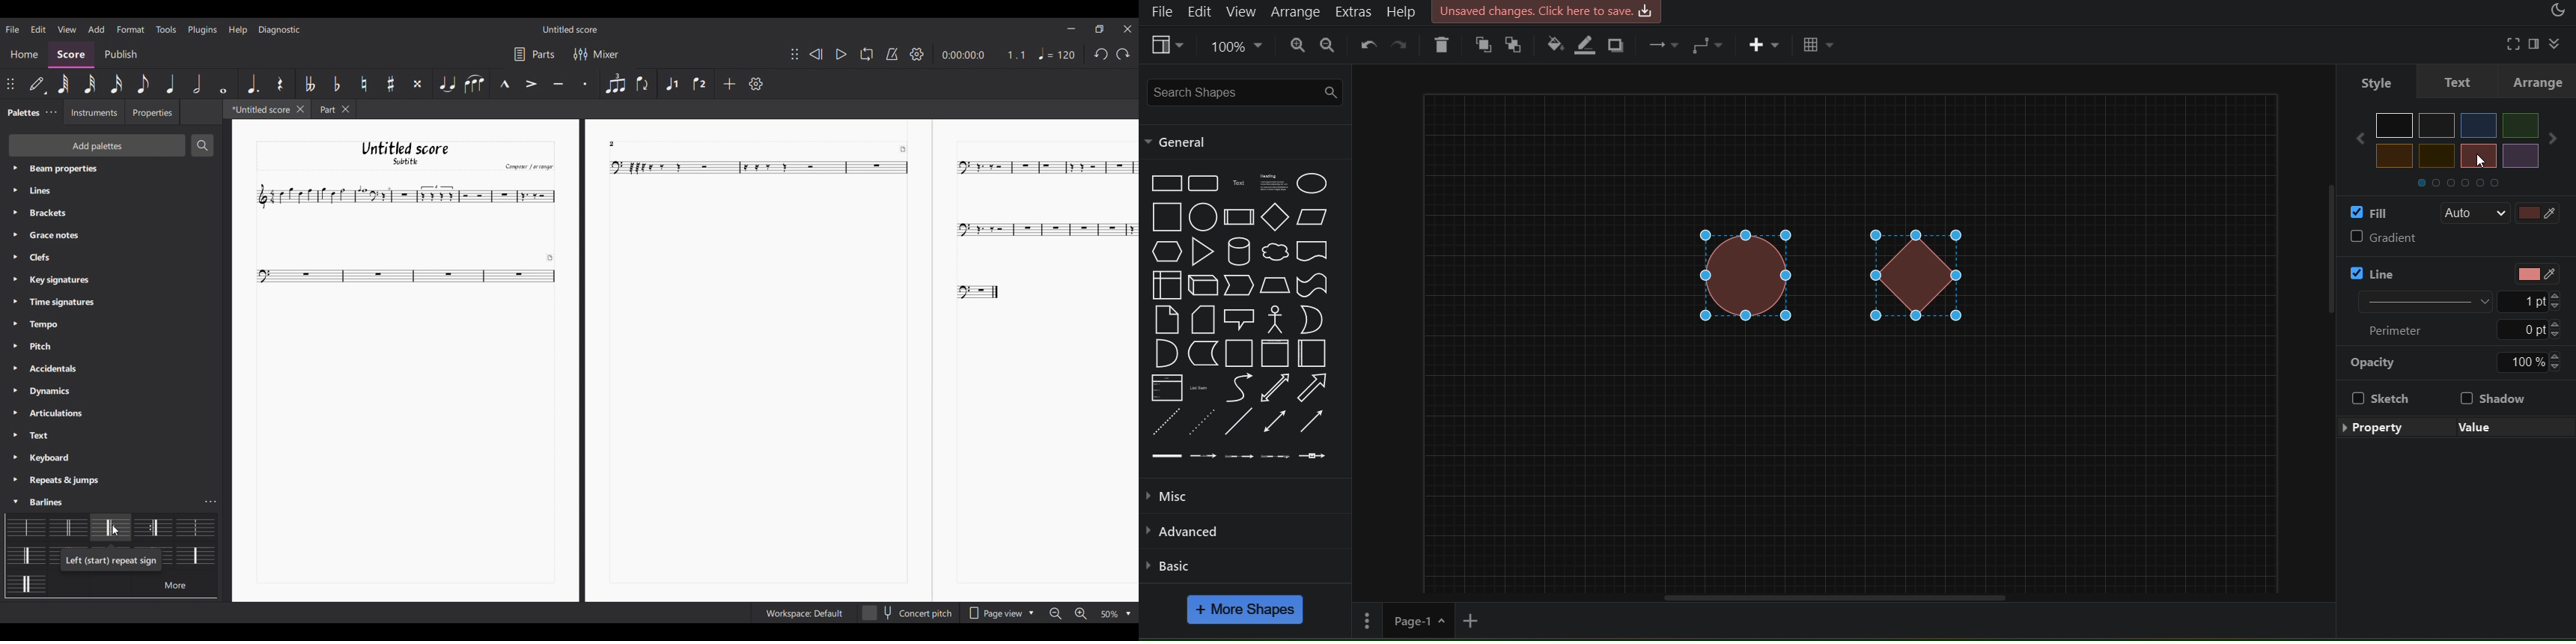 The width and height of the screenshot is (2576, 644). What do you see at coordinates (616, 84) in the screenshot?
I see `Tuplet` at bounding box center [616, 84].